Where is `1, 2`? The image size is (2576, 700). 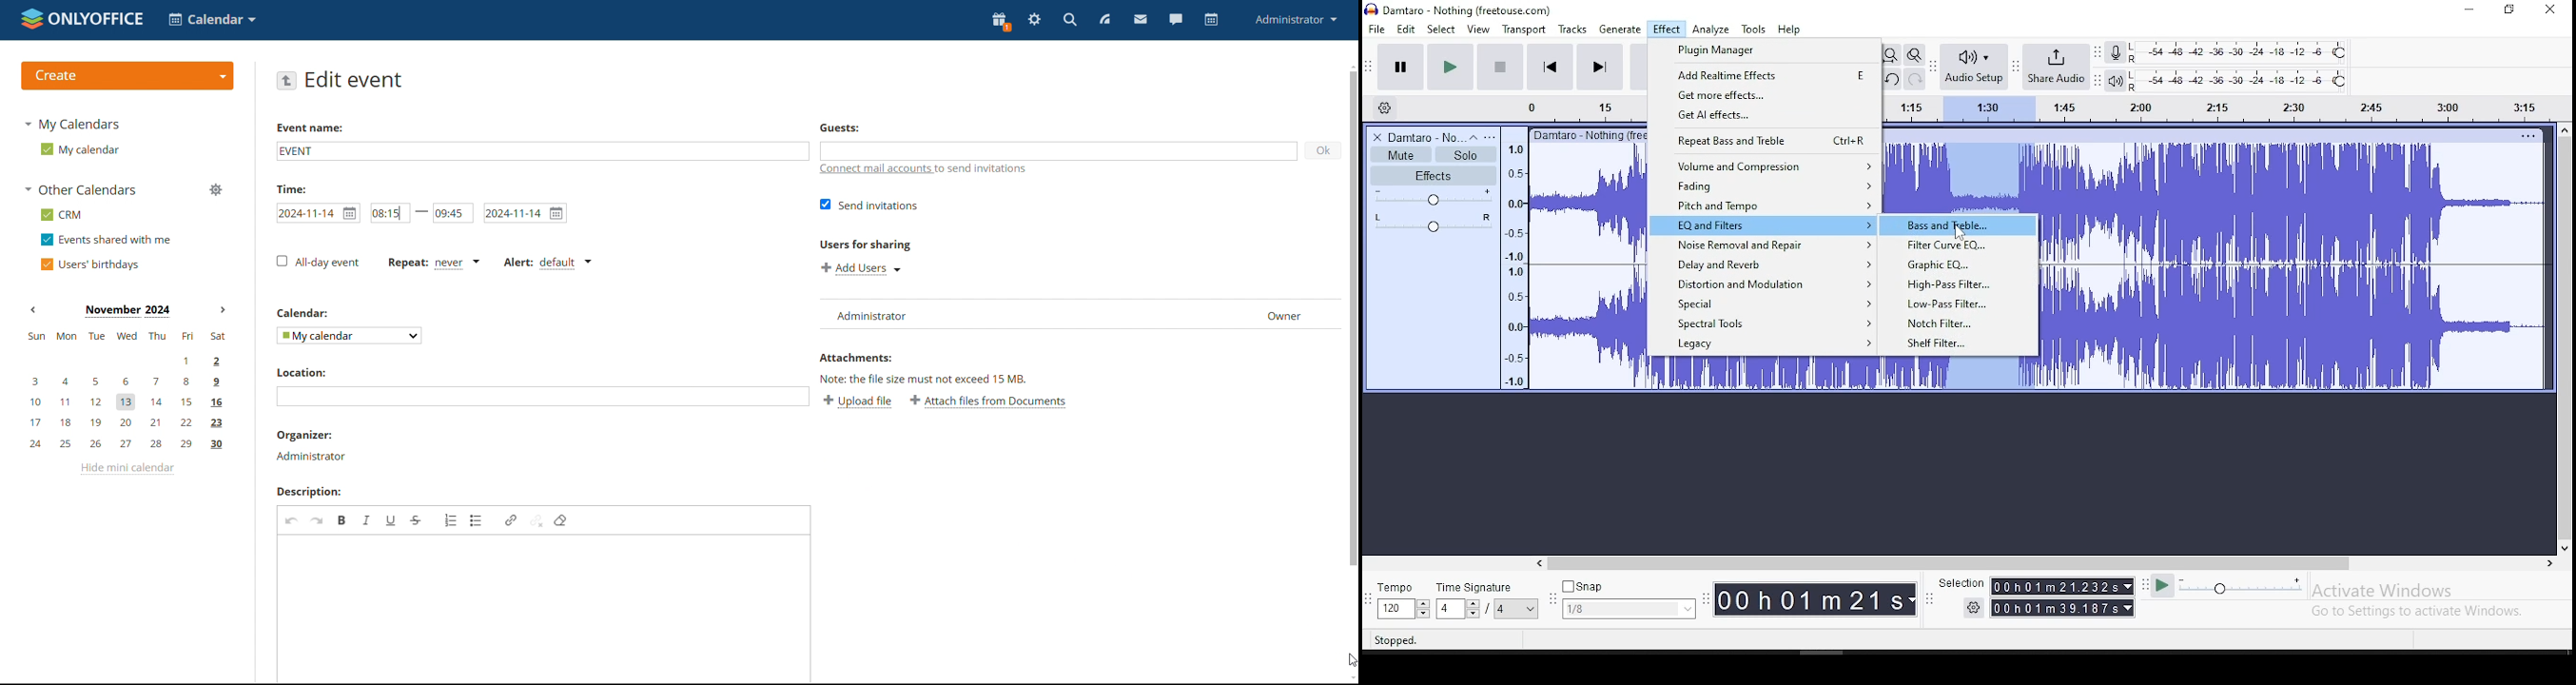 1, 2 is located at coordinates (126, 359).